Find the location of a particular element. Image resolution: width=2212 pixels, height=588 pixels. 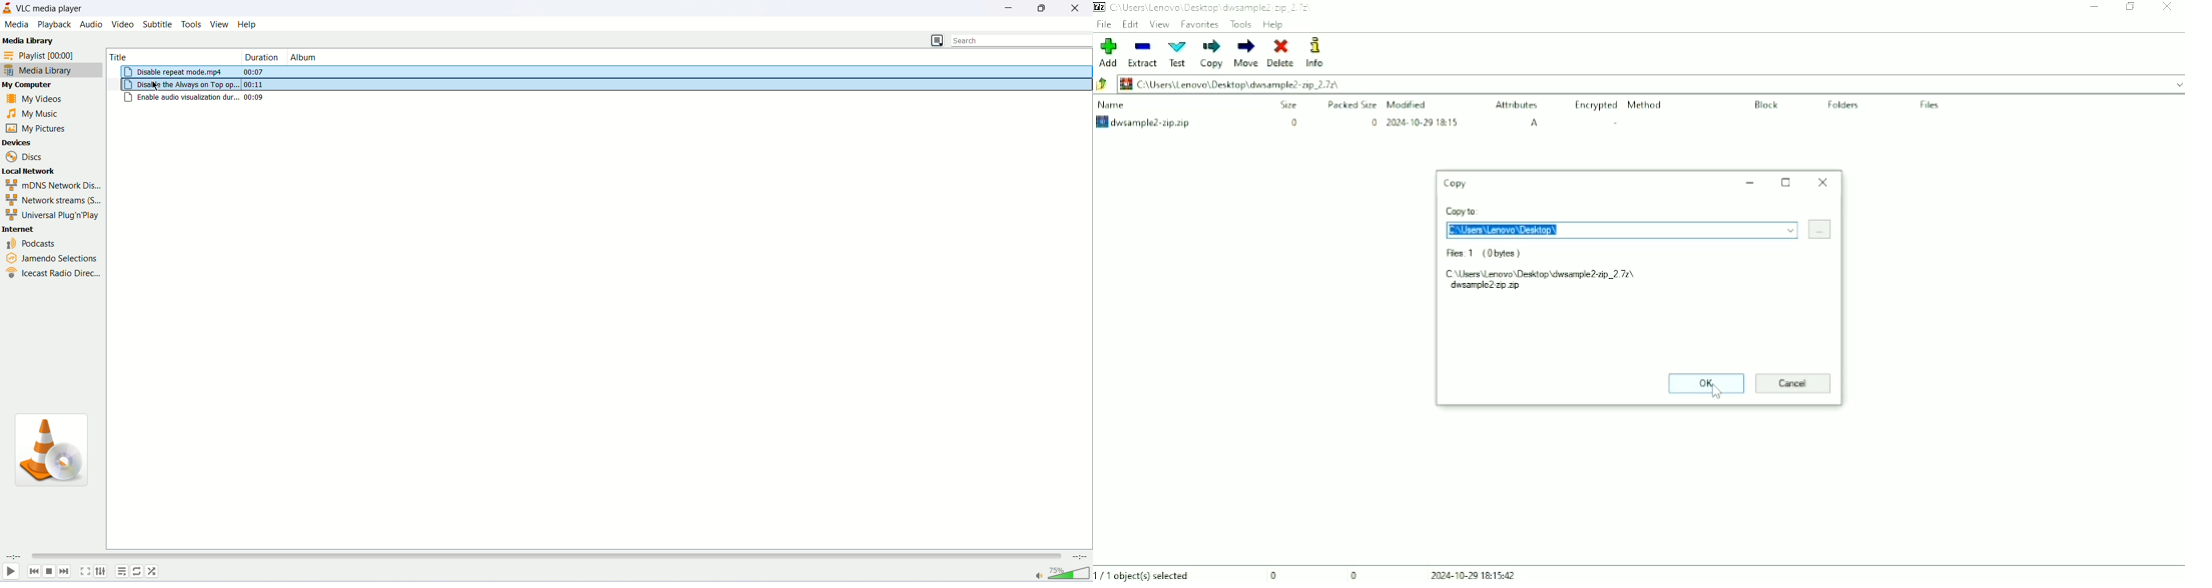

devices is located at coordinates (40, 142).